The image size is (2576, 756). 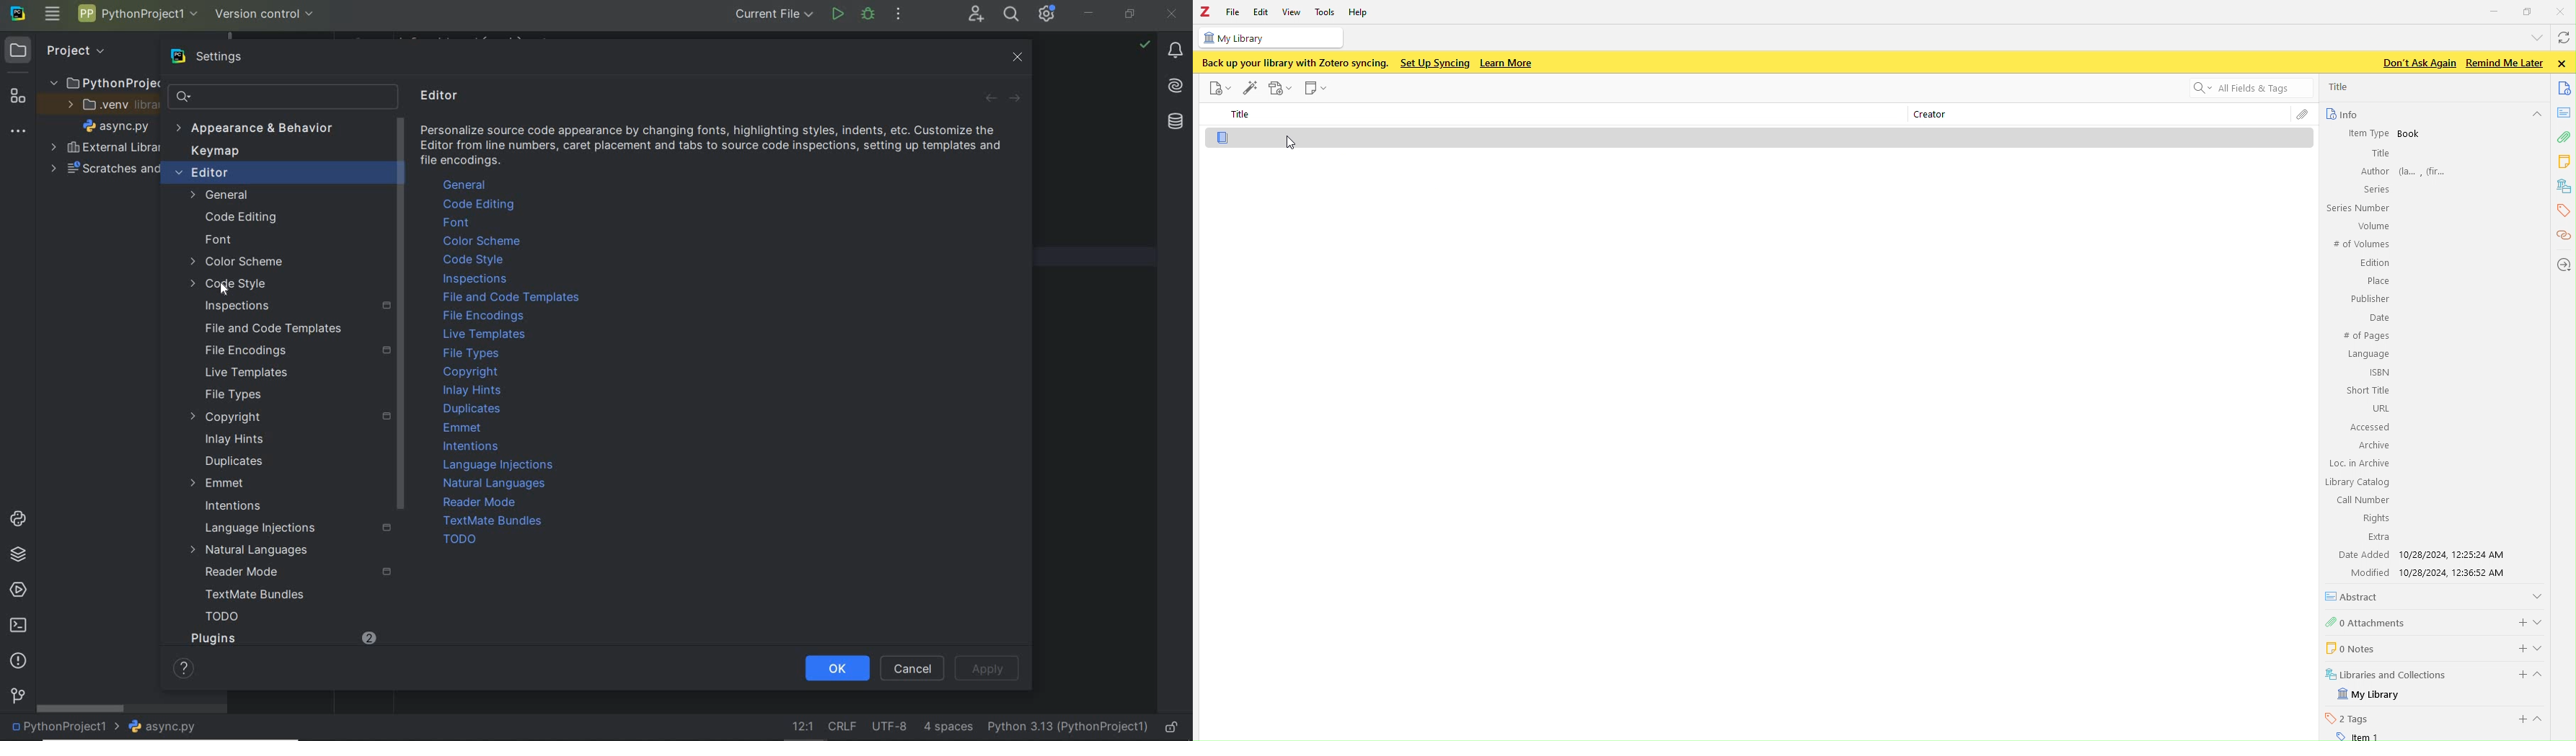 What do you see at coordinates (365, 635) in the screenshot?
I see `2` at bounding box center [365, 635].